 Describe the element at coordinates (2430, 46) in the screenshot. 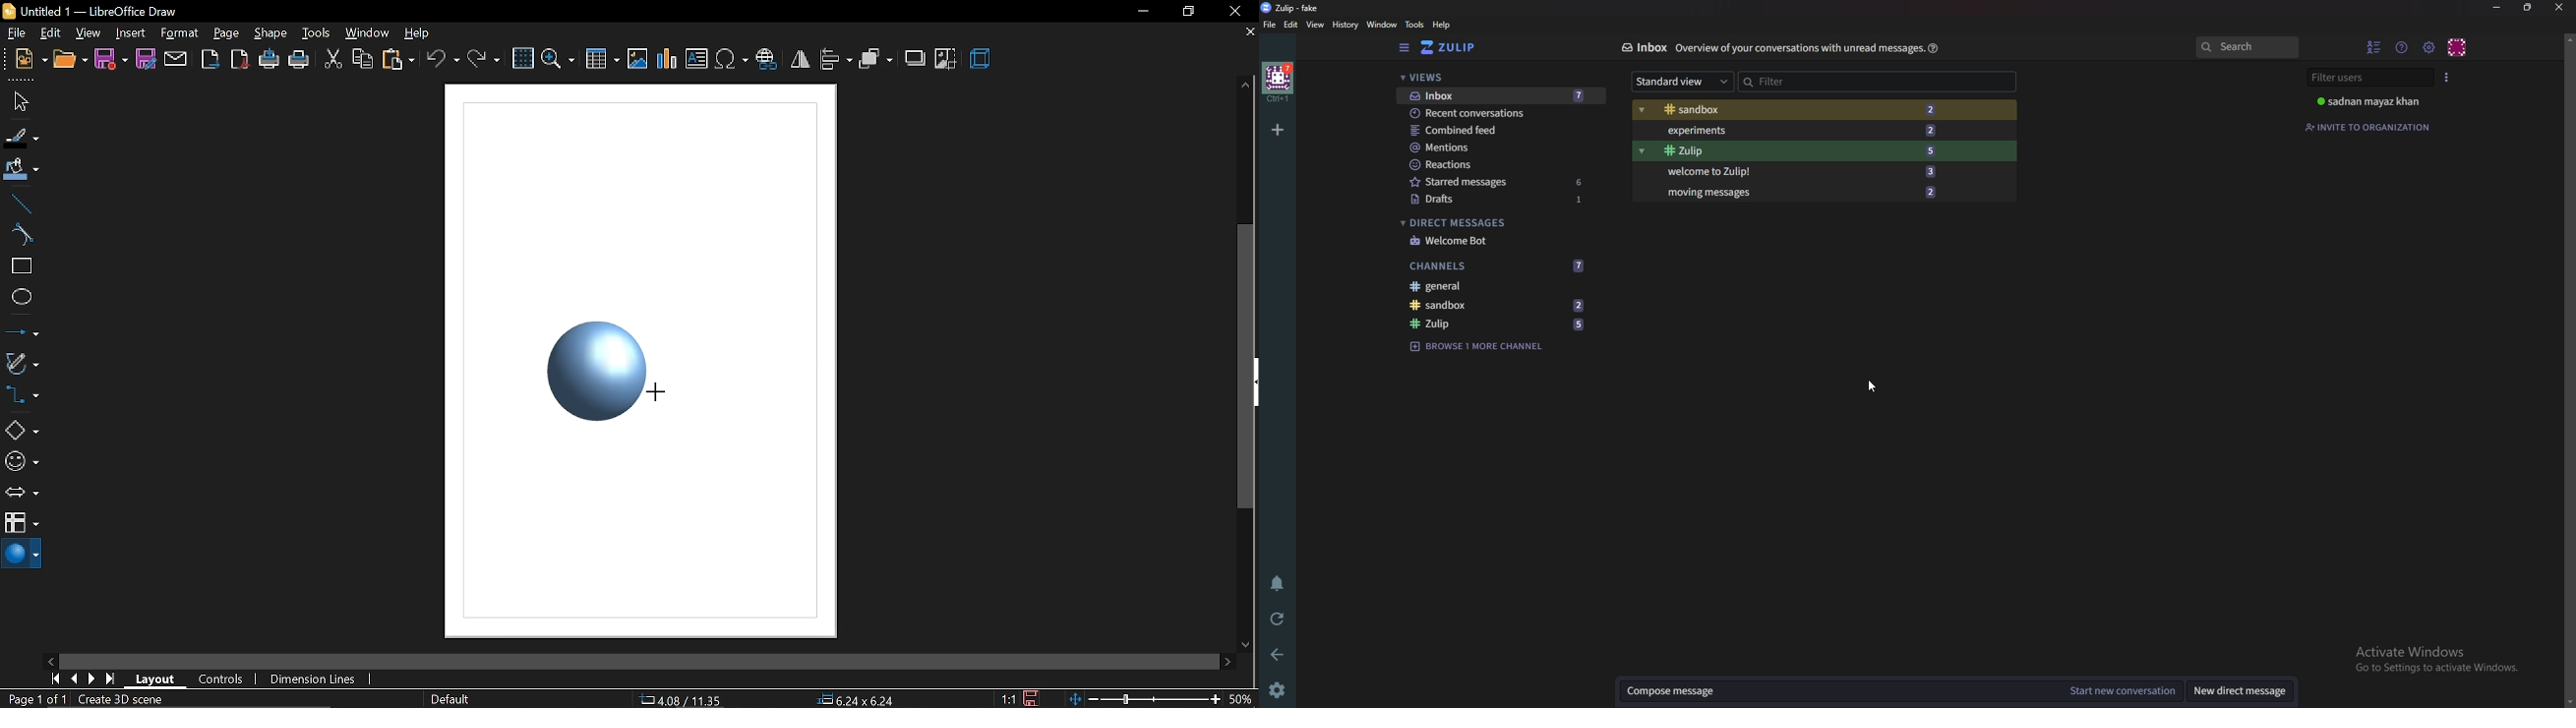

I see `settings` at that location.